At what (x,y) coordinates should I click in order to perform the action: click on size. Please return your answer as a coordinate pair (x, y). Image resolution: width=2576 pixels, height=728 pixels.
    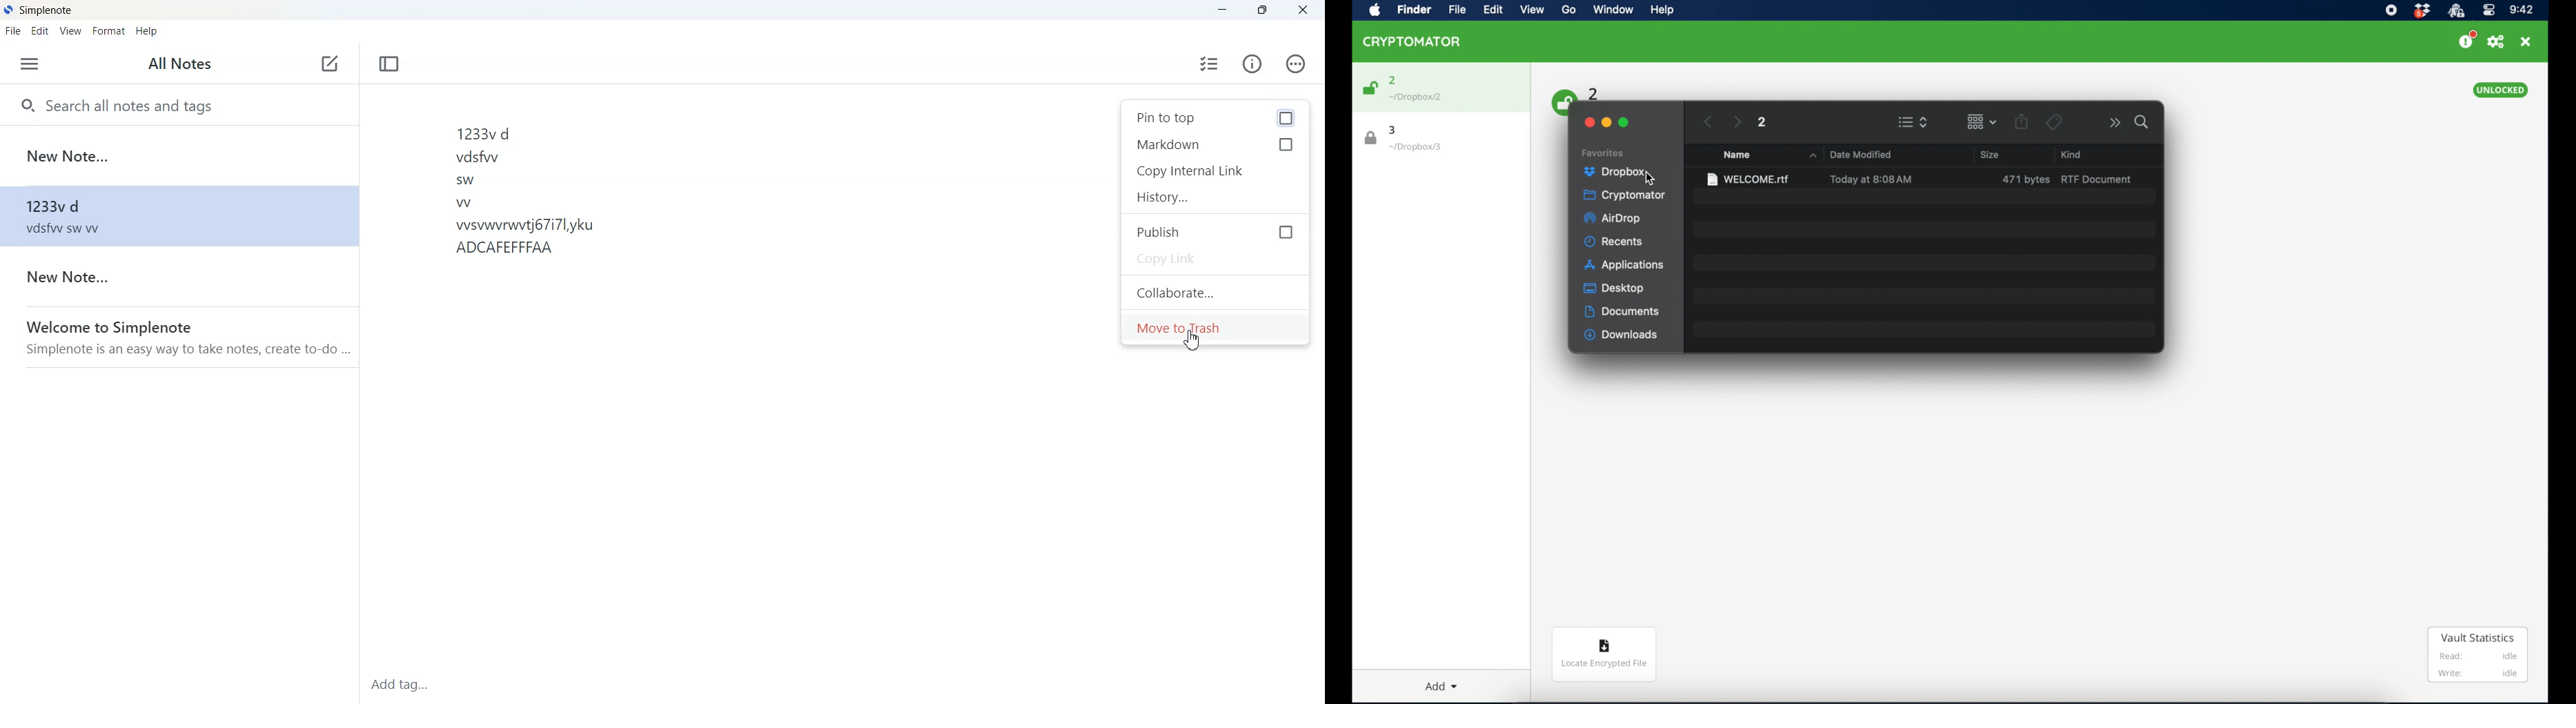
    Looking at the image, I should click on (2026, 180).